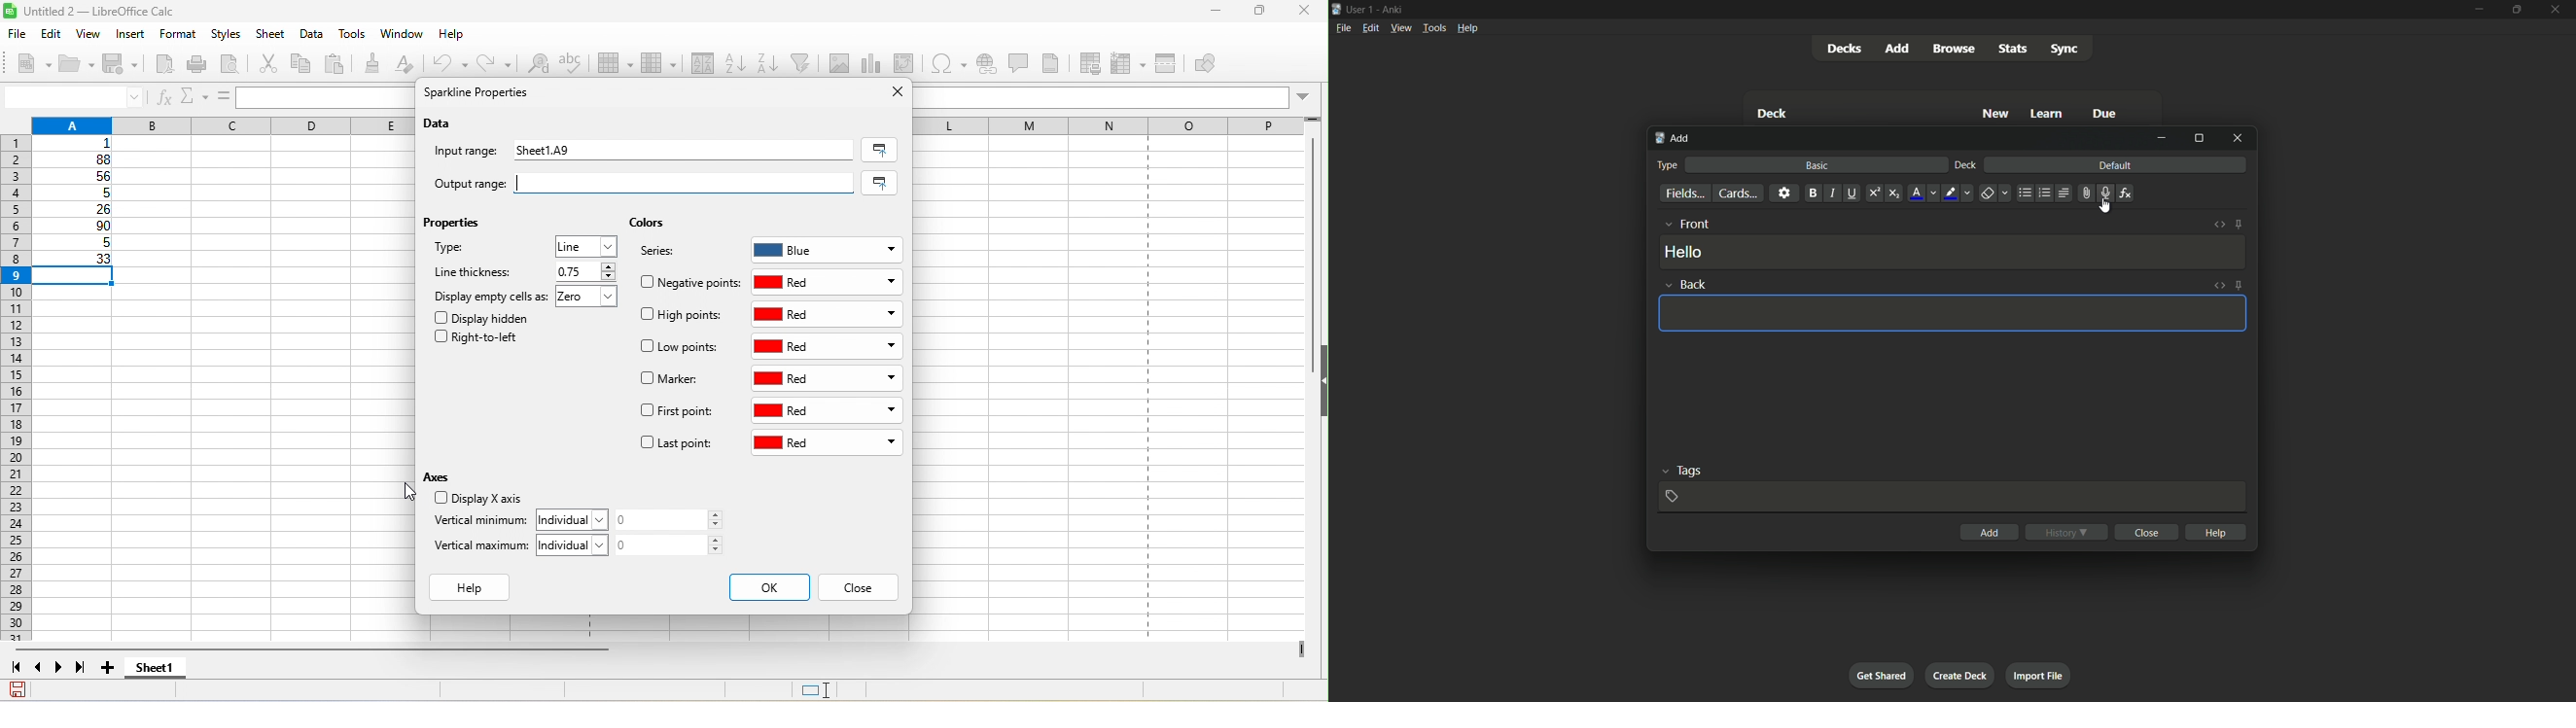 This screenshot has height=728, width=2576. Describe the element at coordinates (2199, 139) in the screenshot. I see `maximize` at that location.